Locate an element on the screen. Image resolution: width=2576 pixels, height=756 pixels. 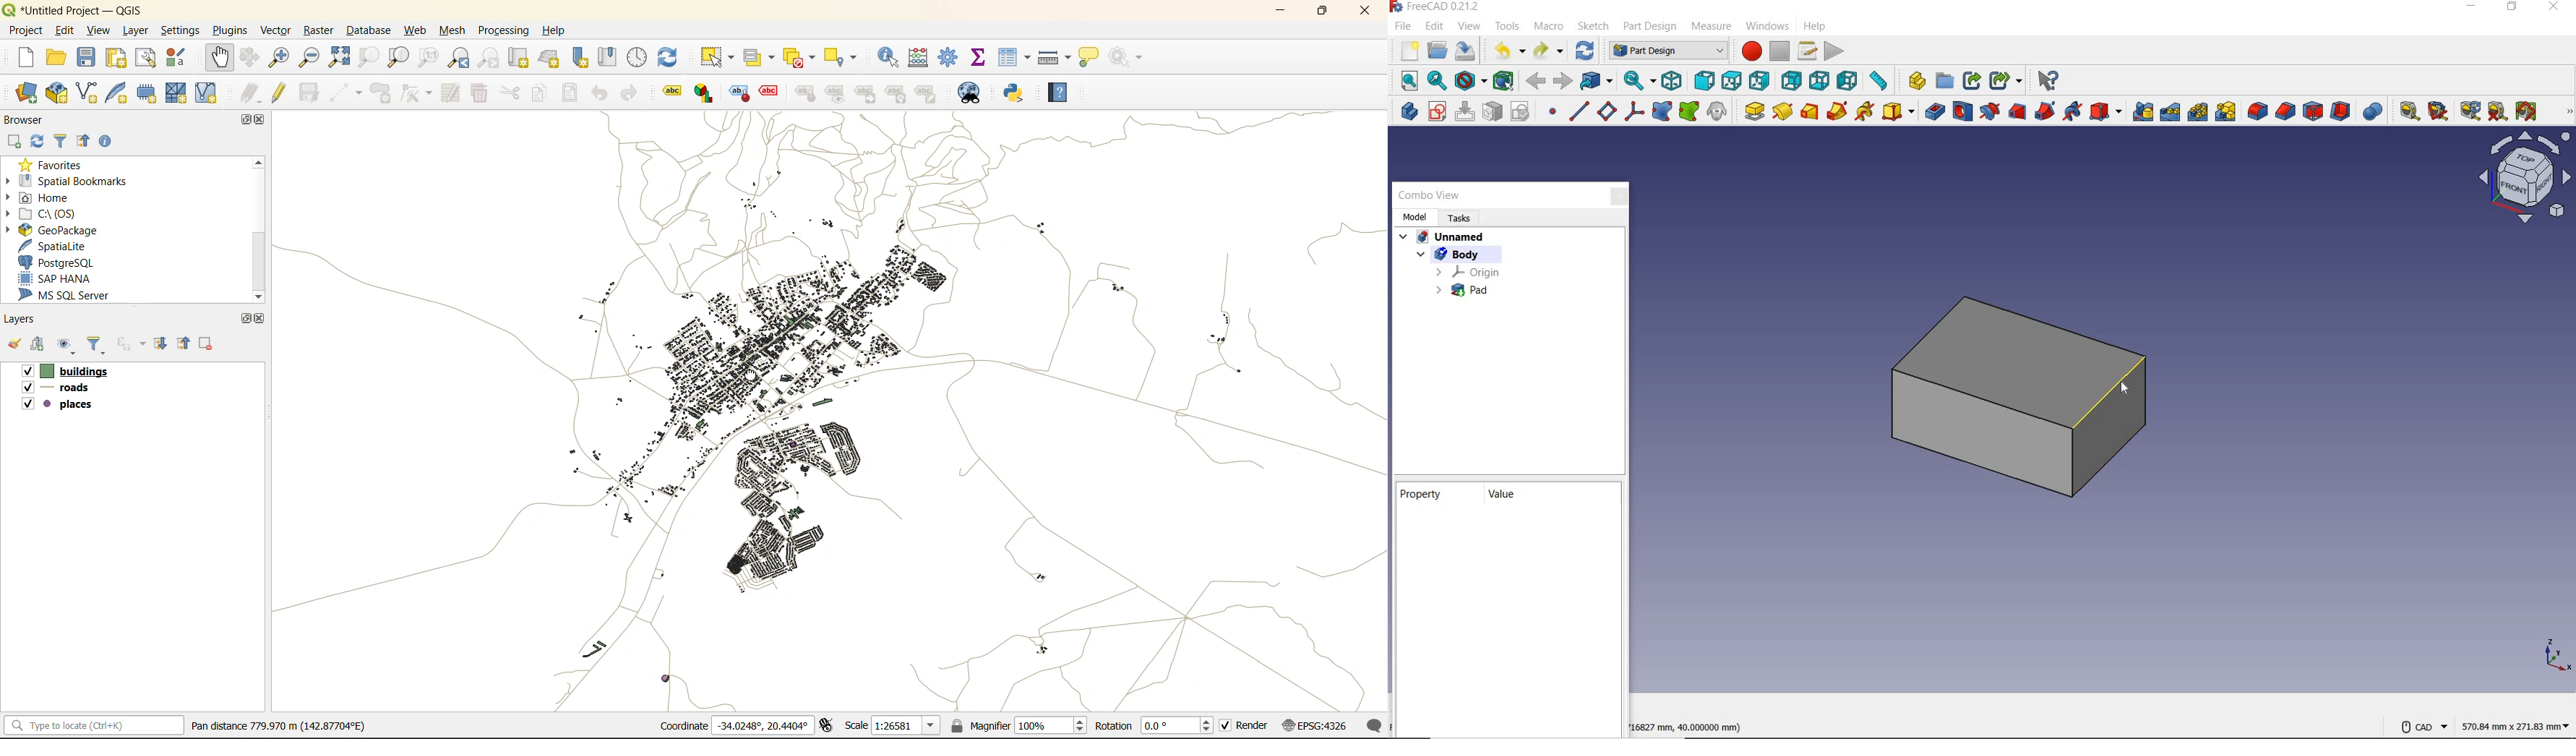
draft is located at coordinates (2313, 111).